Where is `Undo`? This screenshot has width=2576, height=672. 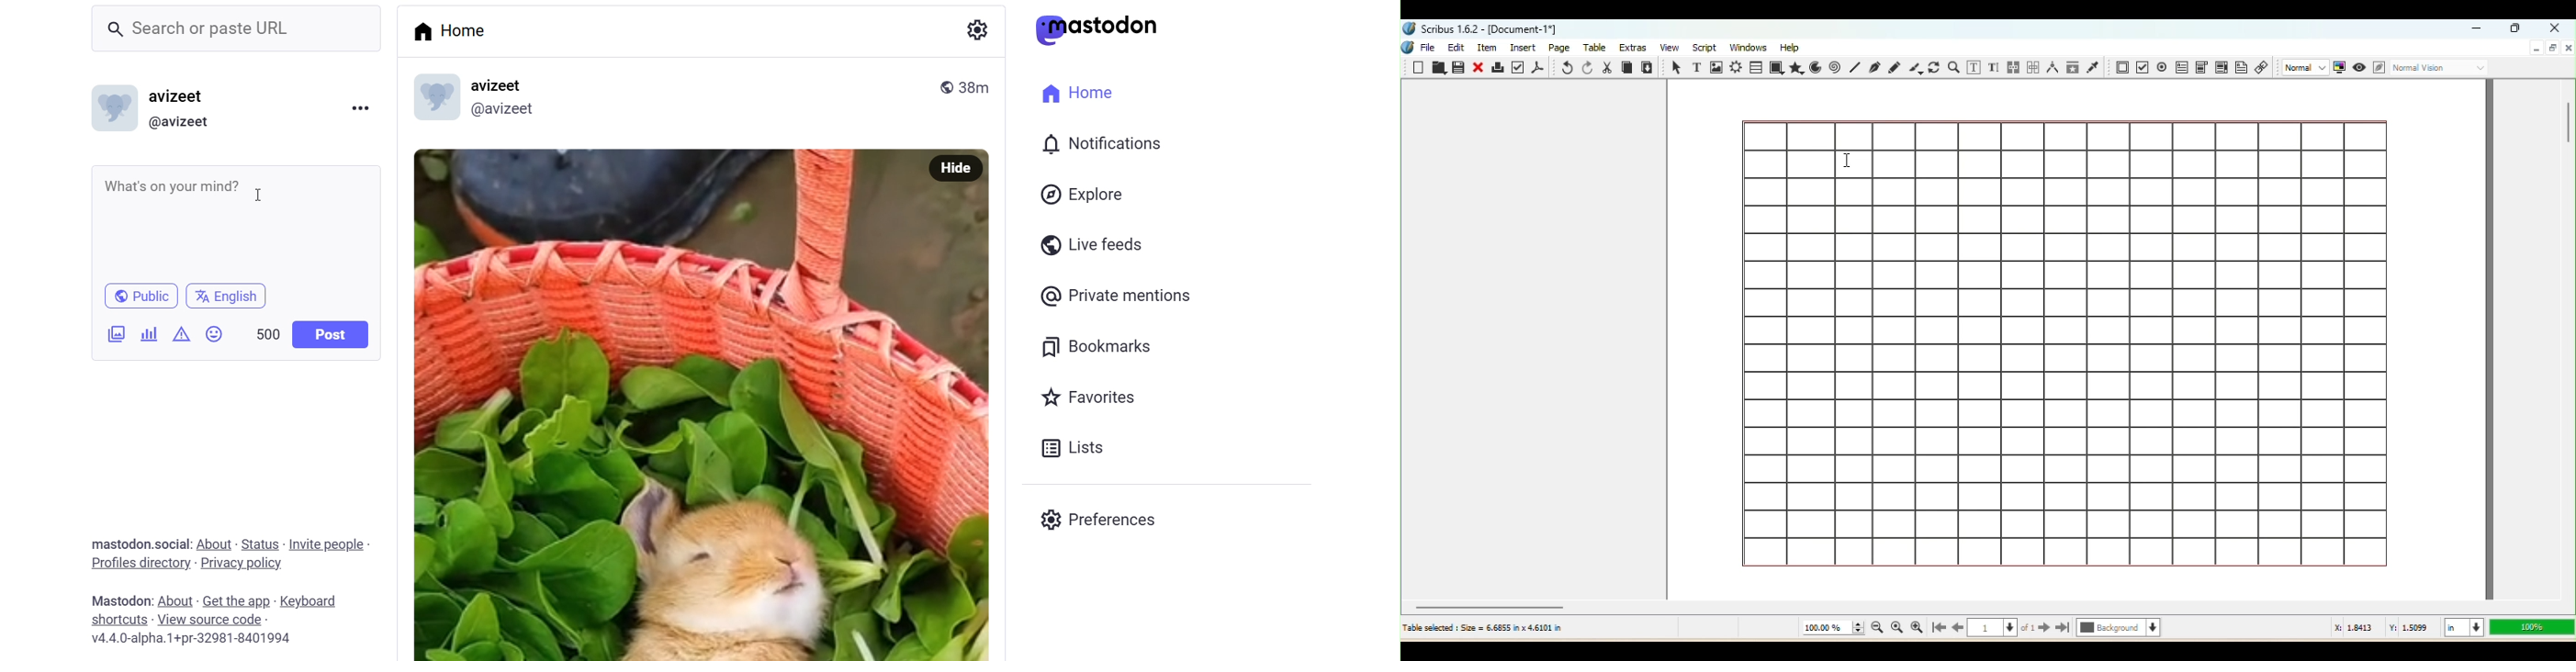 Undo is located at coordinates (1565, 68).